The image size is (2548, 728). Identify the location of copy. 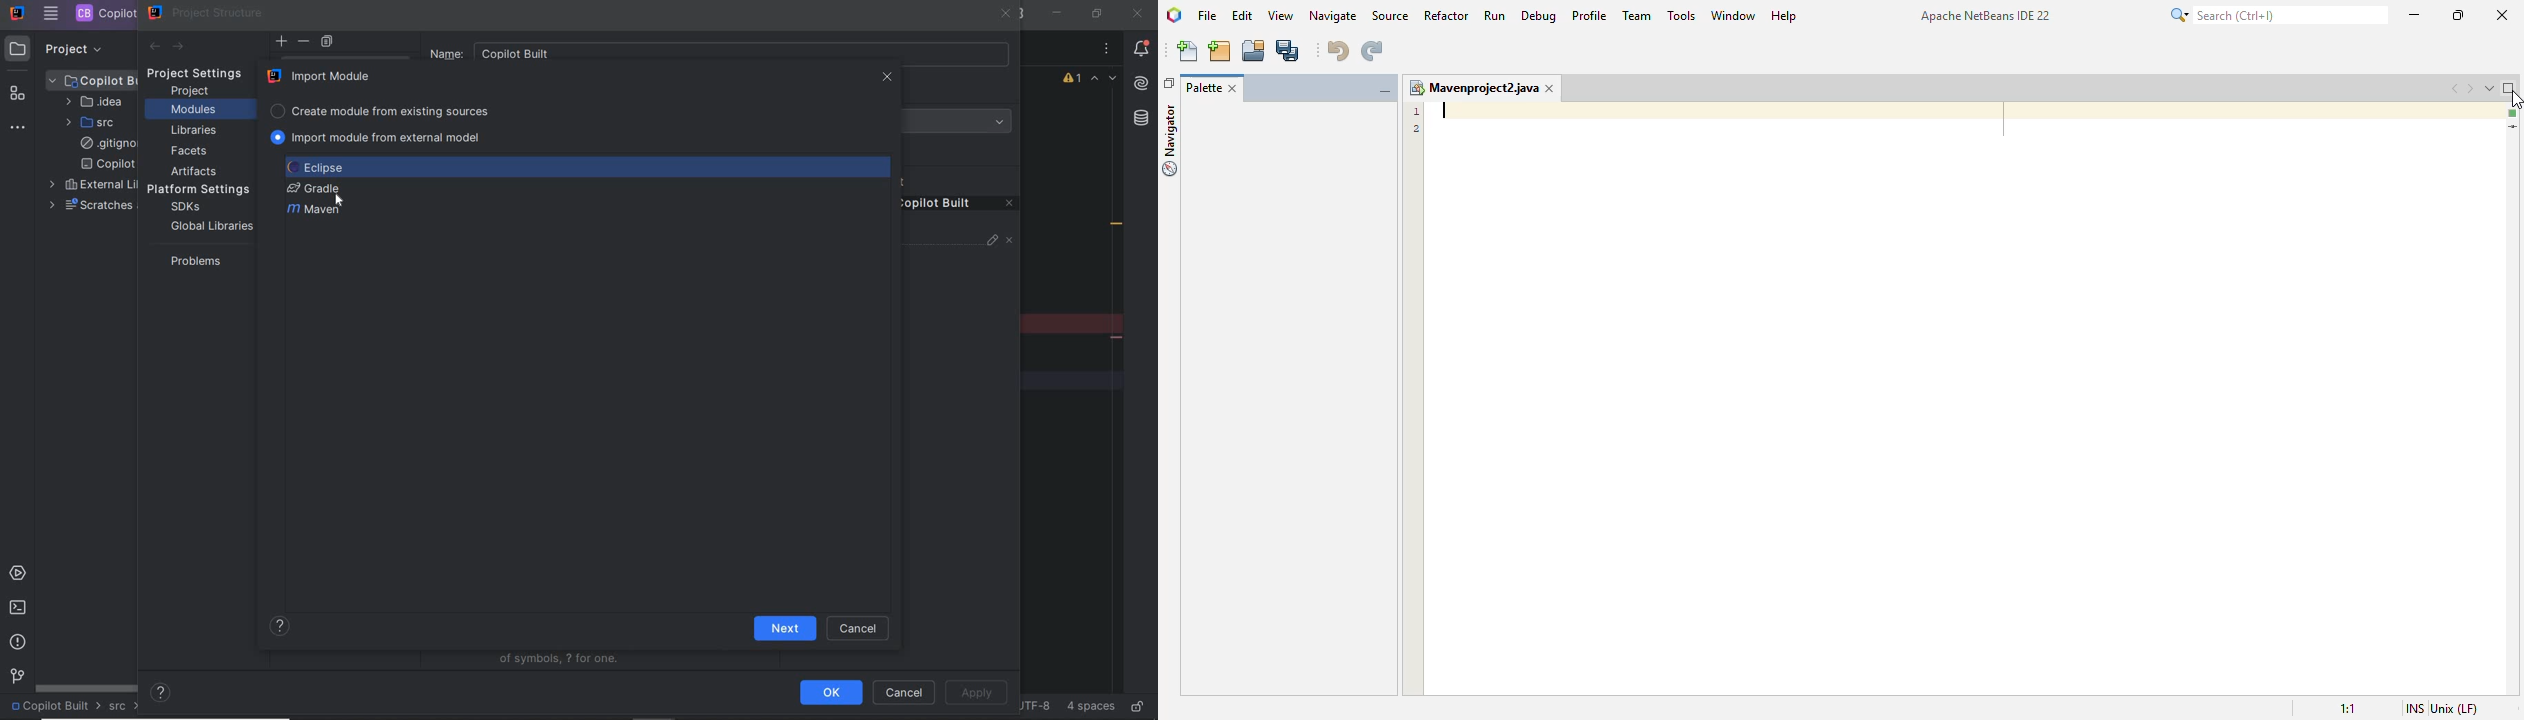
(327, 42).